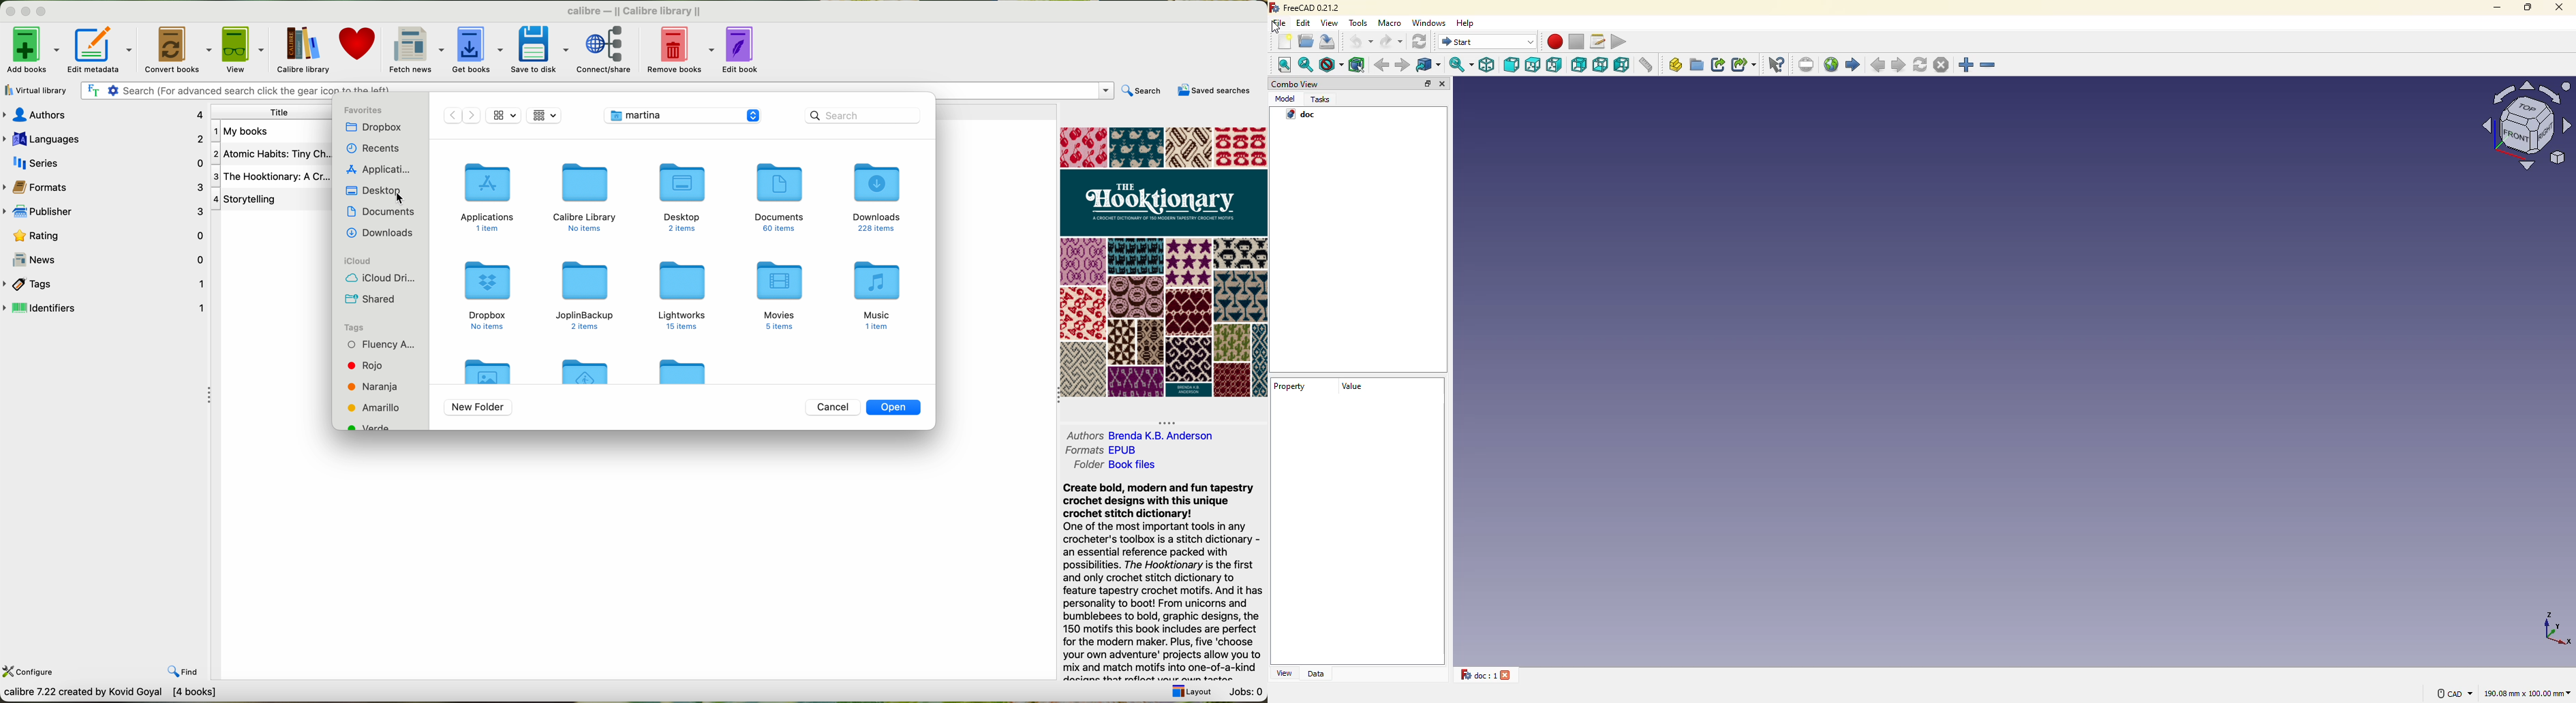 Image resolution: width=2576 pixels, height=728 pixels. Describe the element at coordinates (1392, 43) in the screenshot. I see `redo` at that location.